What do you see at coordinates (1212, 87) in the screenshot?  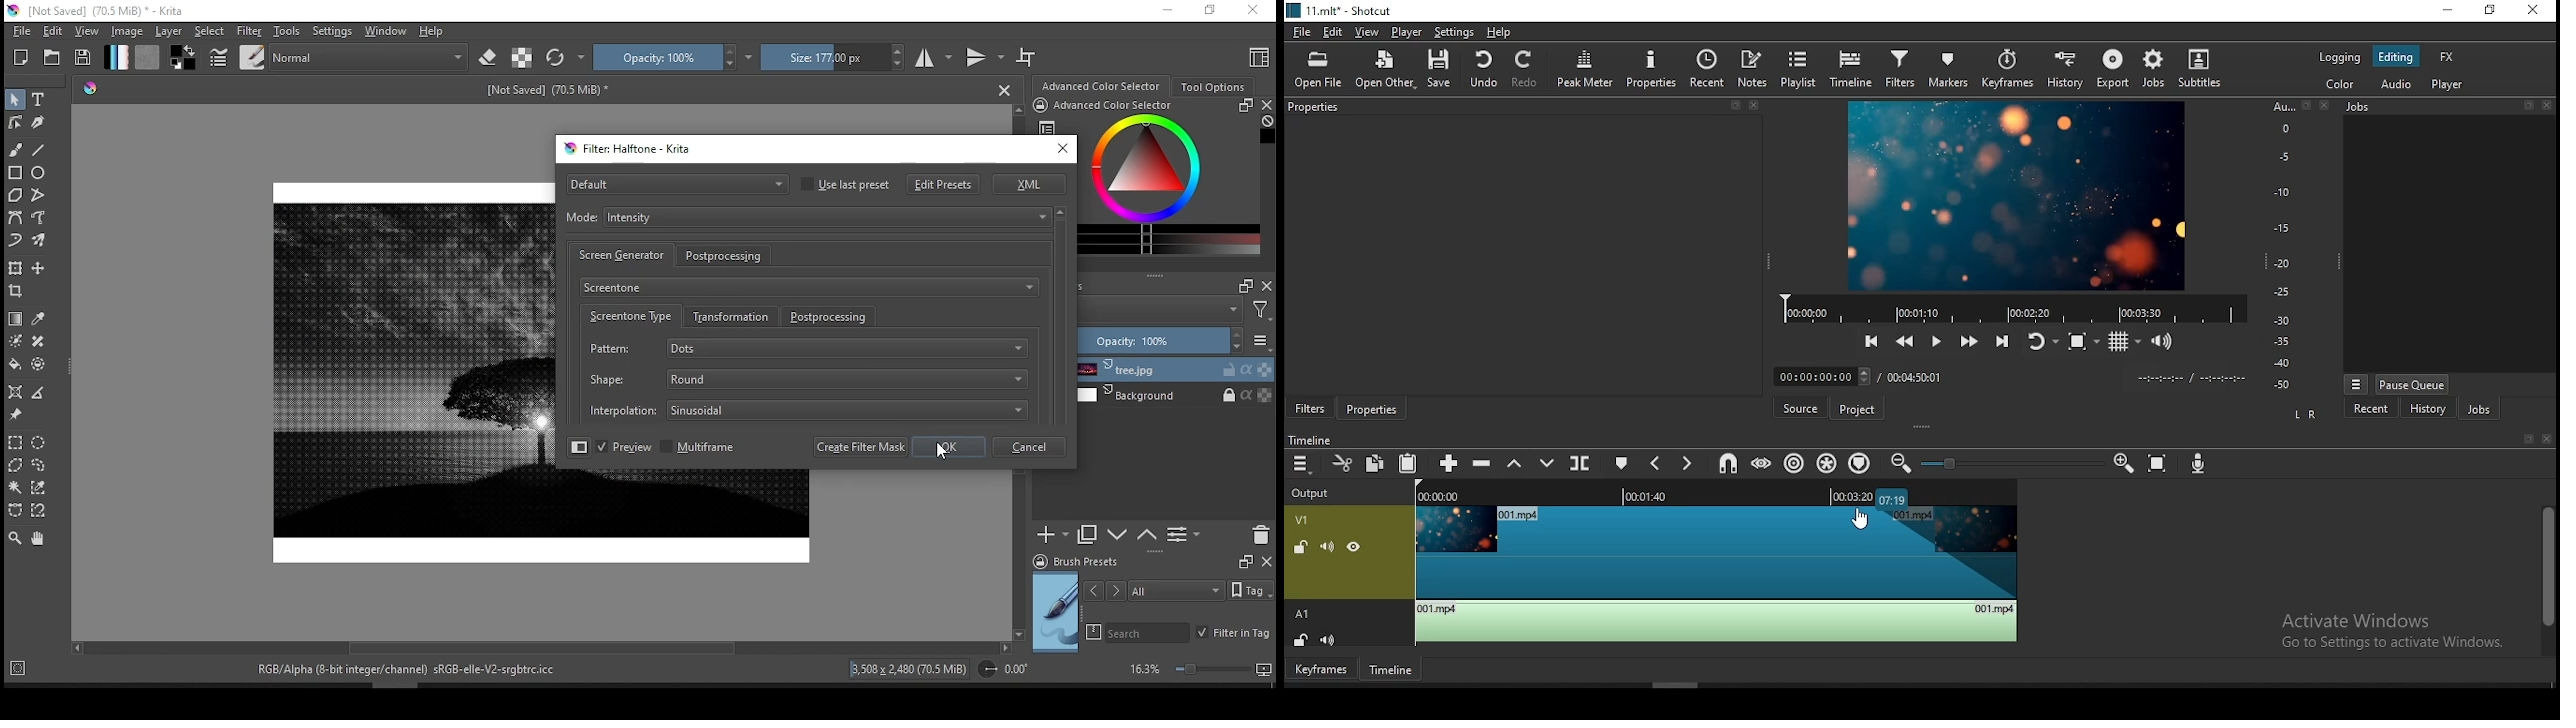 I see `tool options` at bounding box center [1212, 87].